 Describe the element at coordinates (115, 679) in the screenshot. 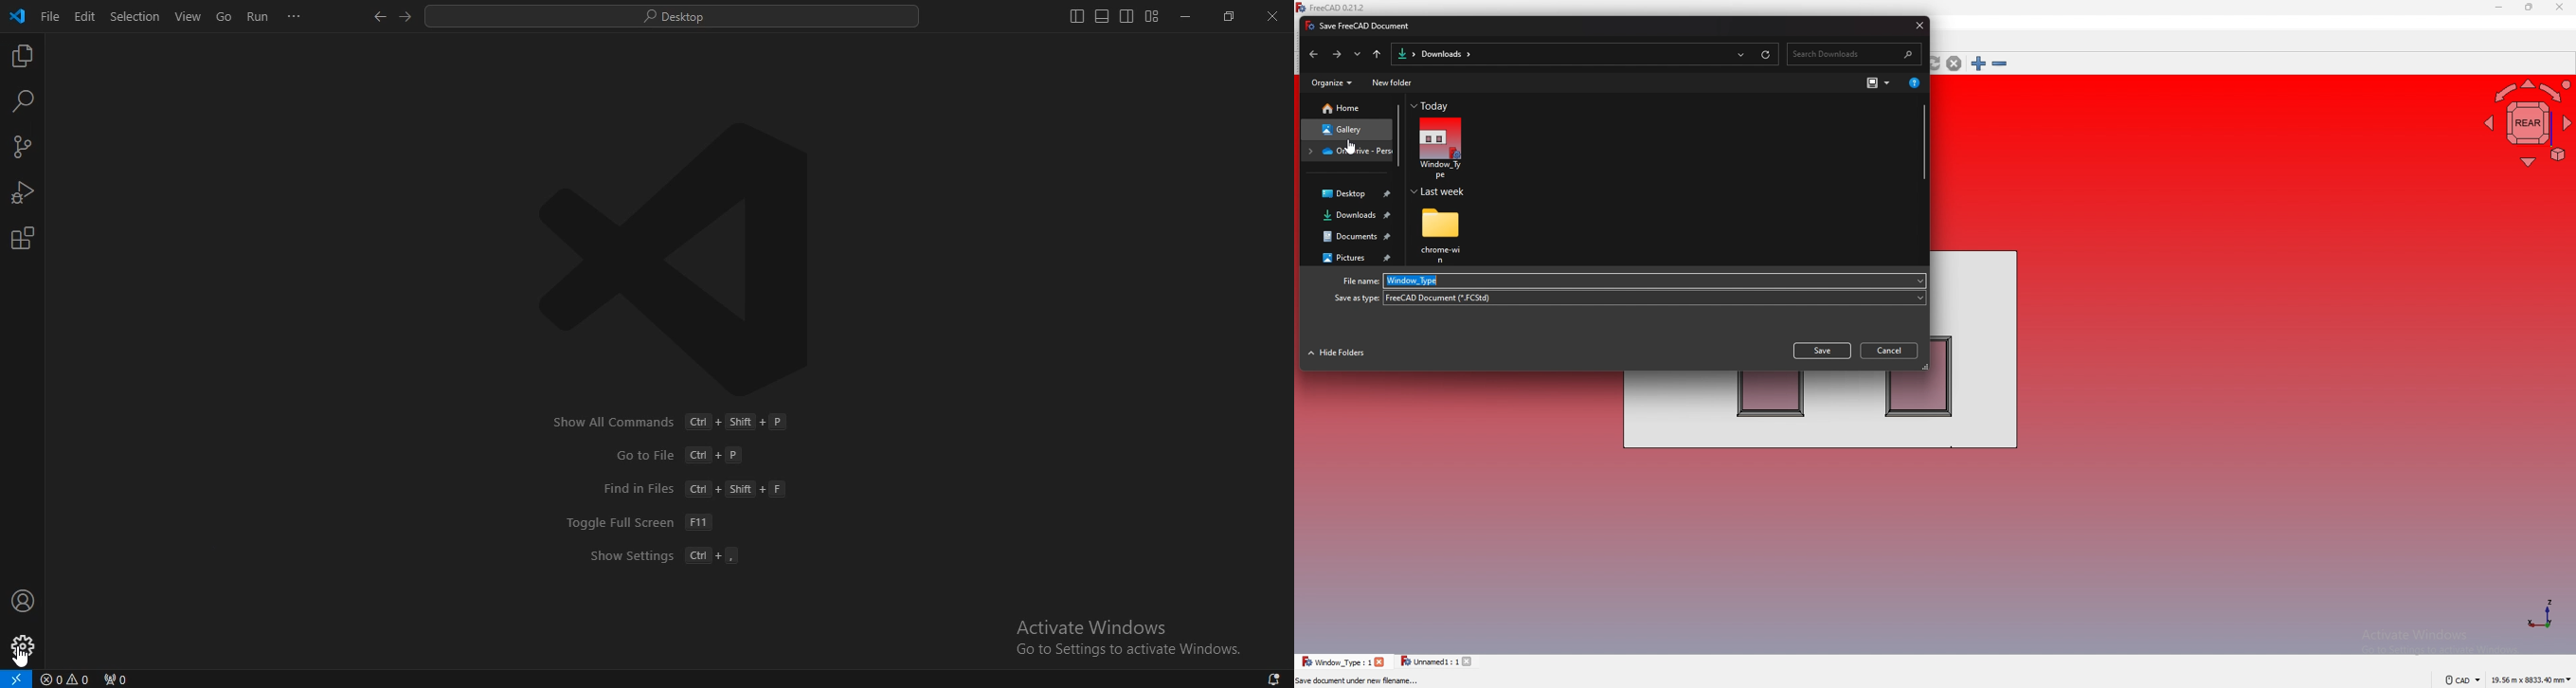

I see `no ports forwarded` at that location.